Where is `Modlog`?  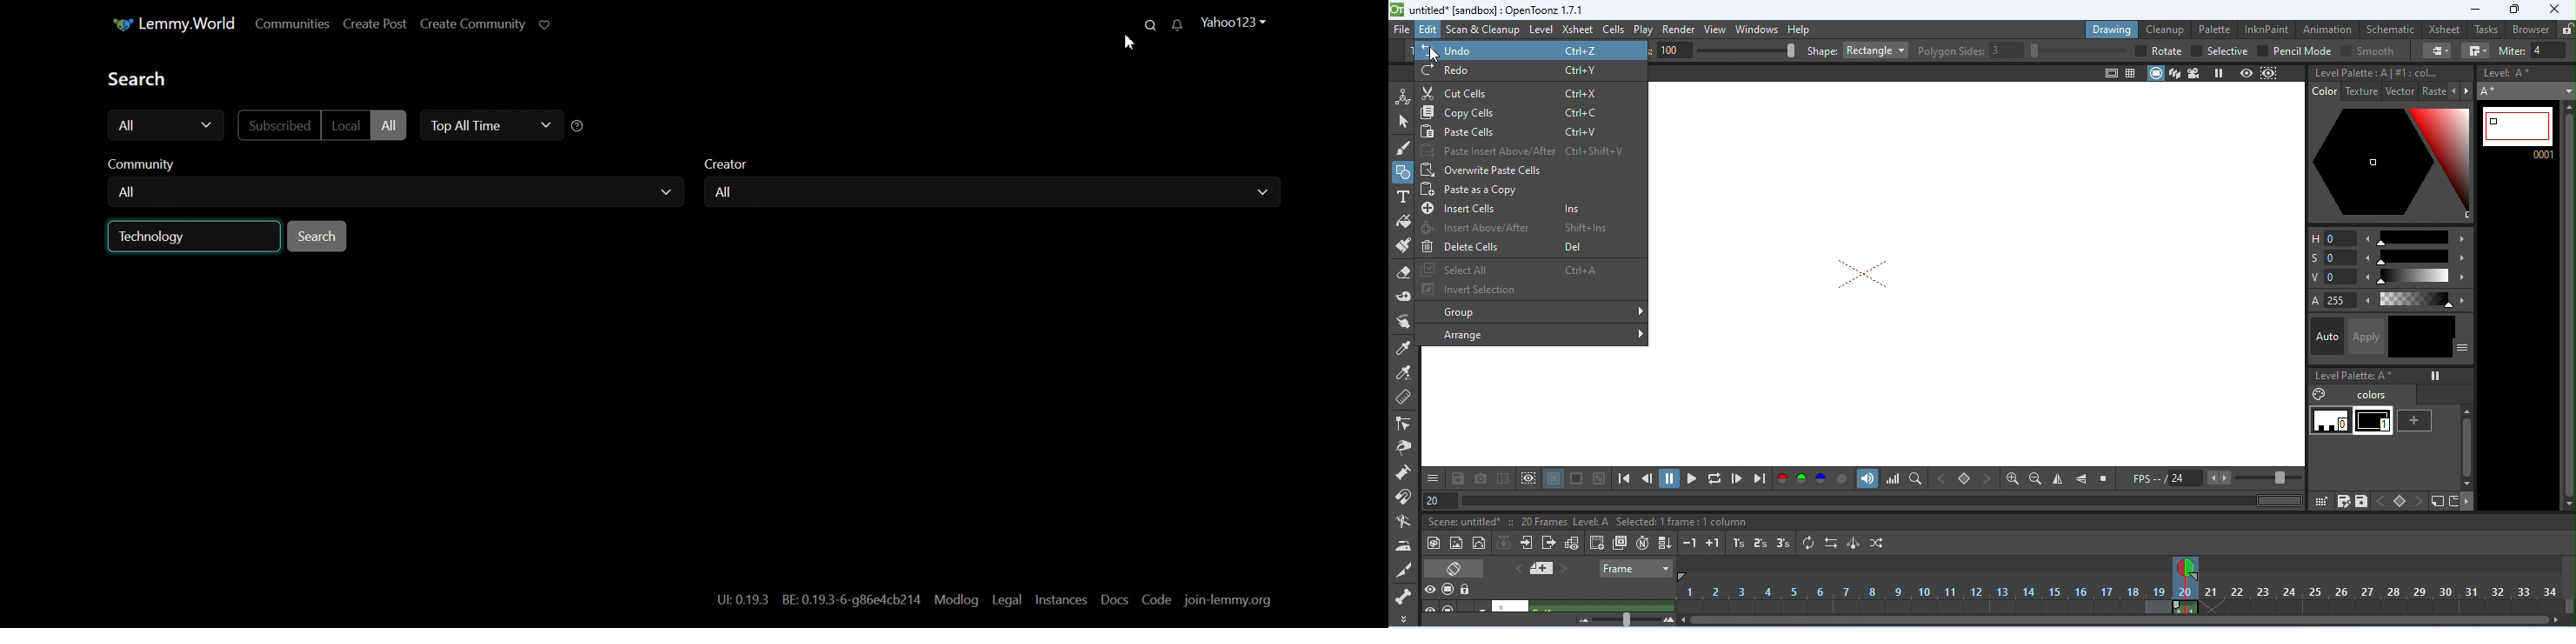
Modlog is located at coordinates (956, 600).